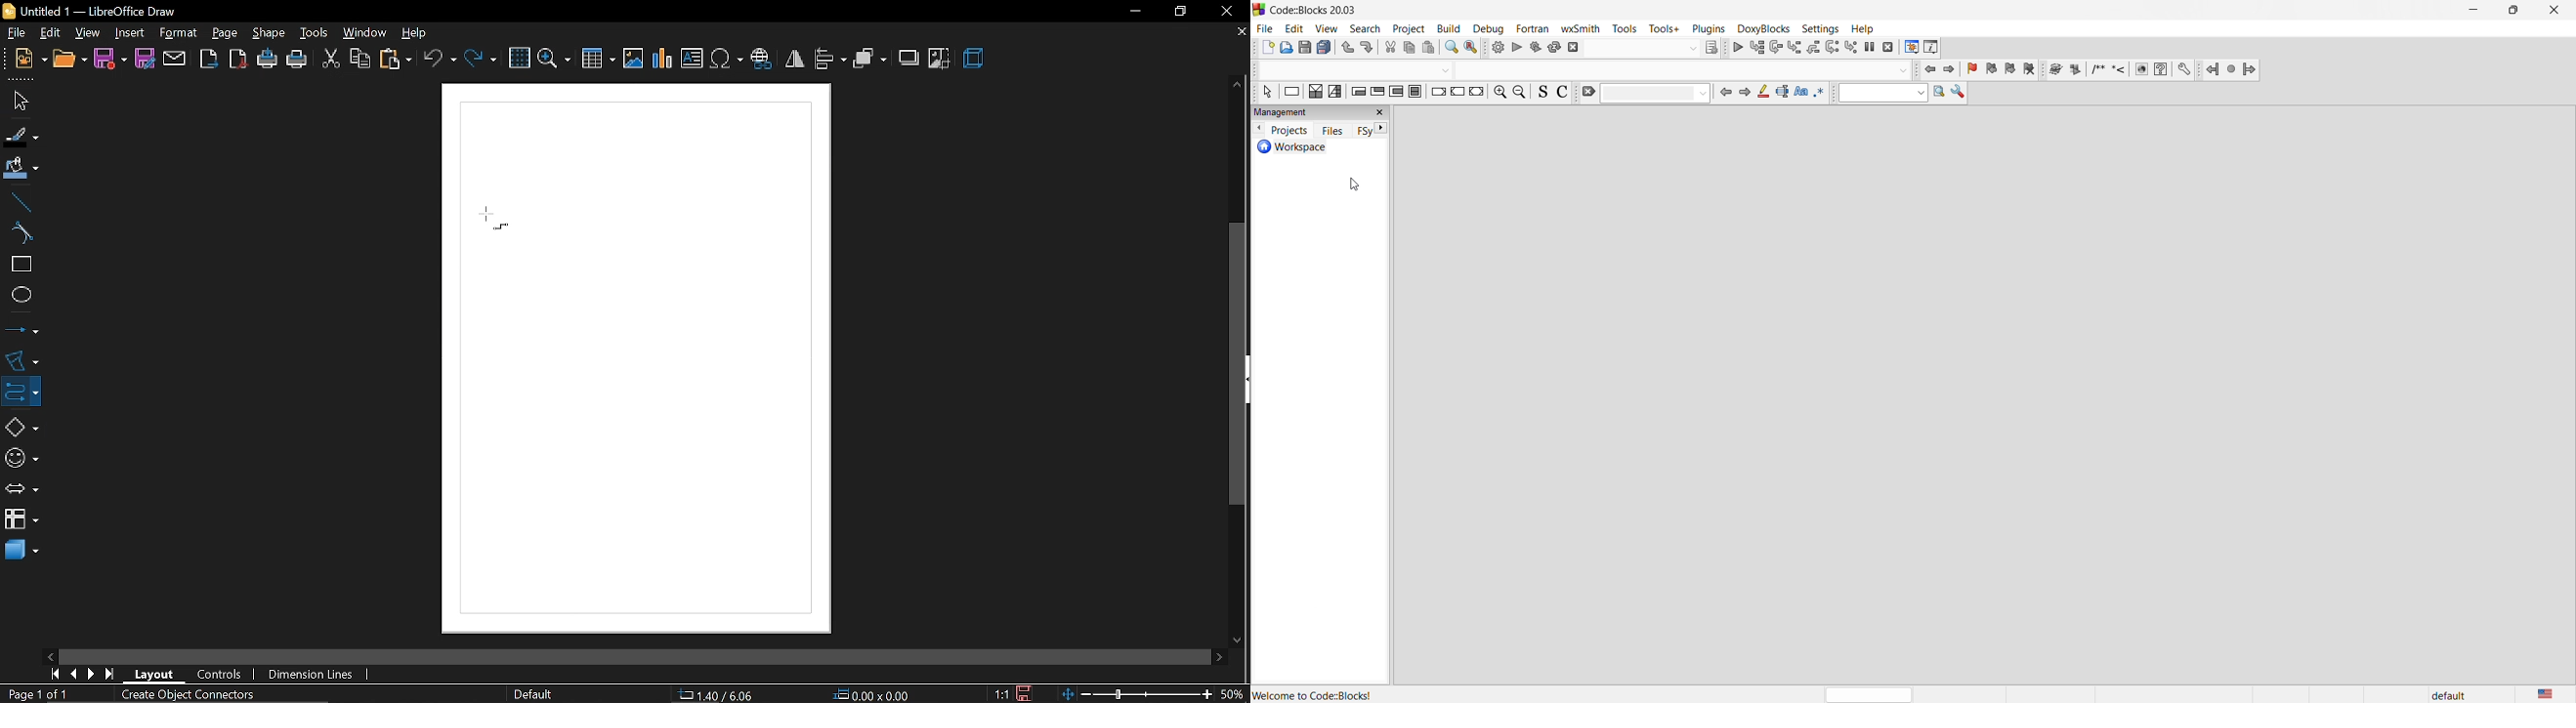  I want to click on previous bookmark, so click(1992, 71).